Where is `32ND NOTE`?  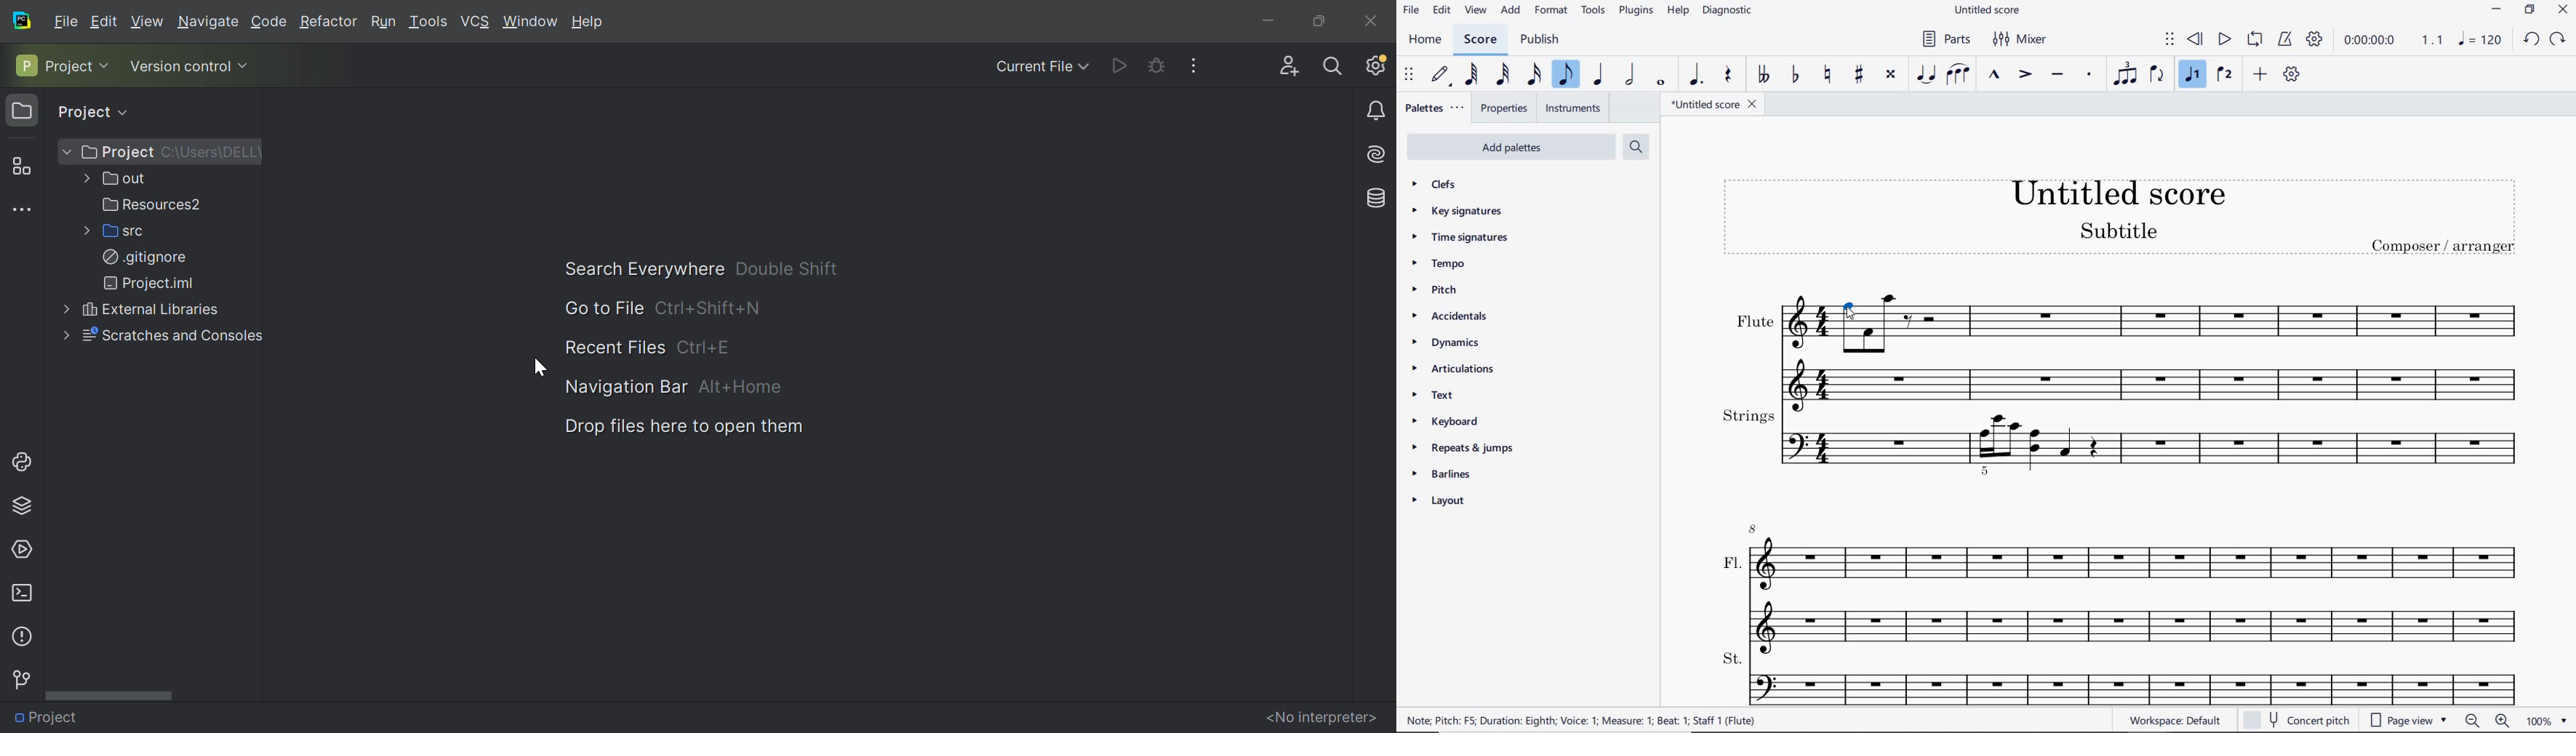 32ND NOTE is located at coordinates (1501, 77).